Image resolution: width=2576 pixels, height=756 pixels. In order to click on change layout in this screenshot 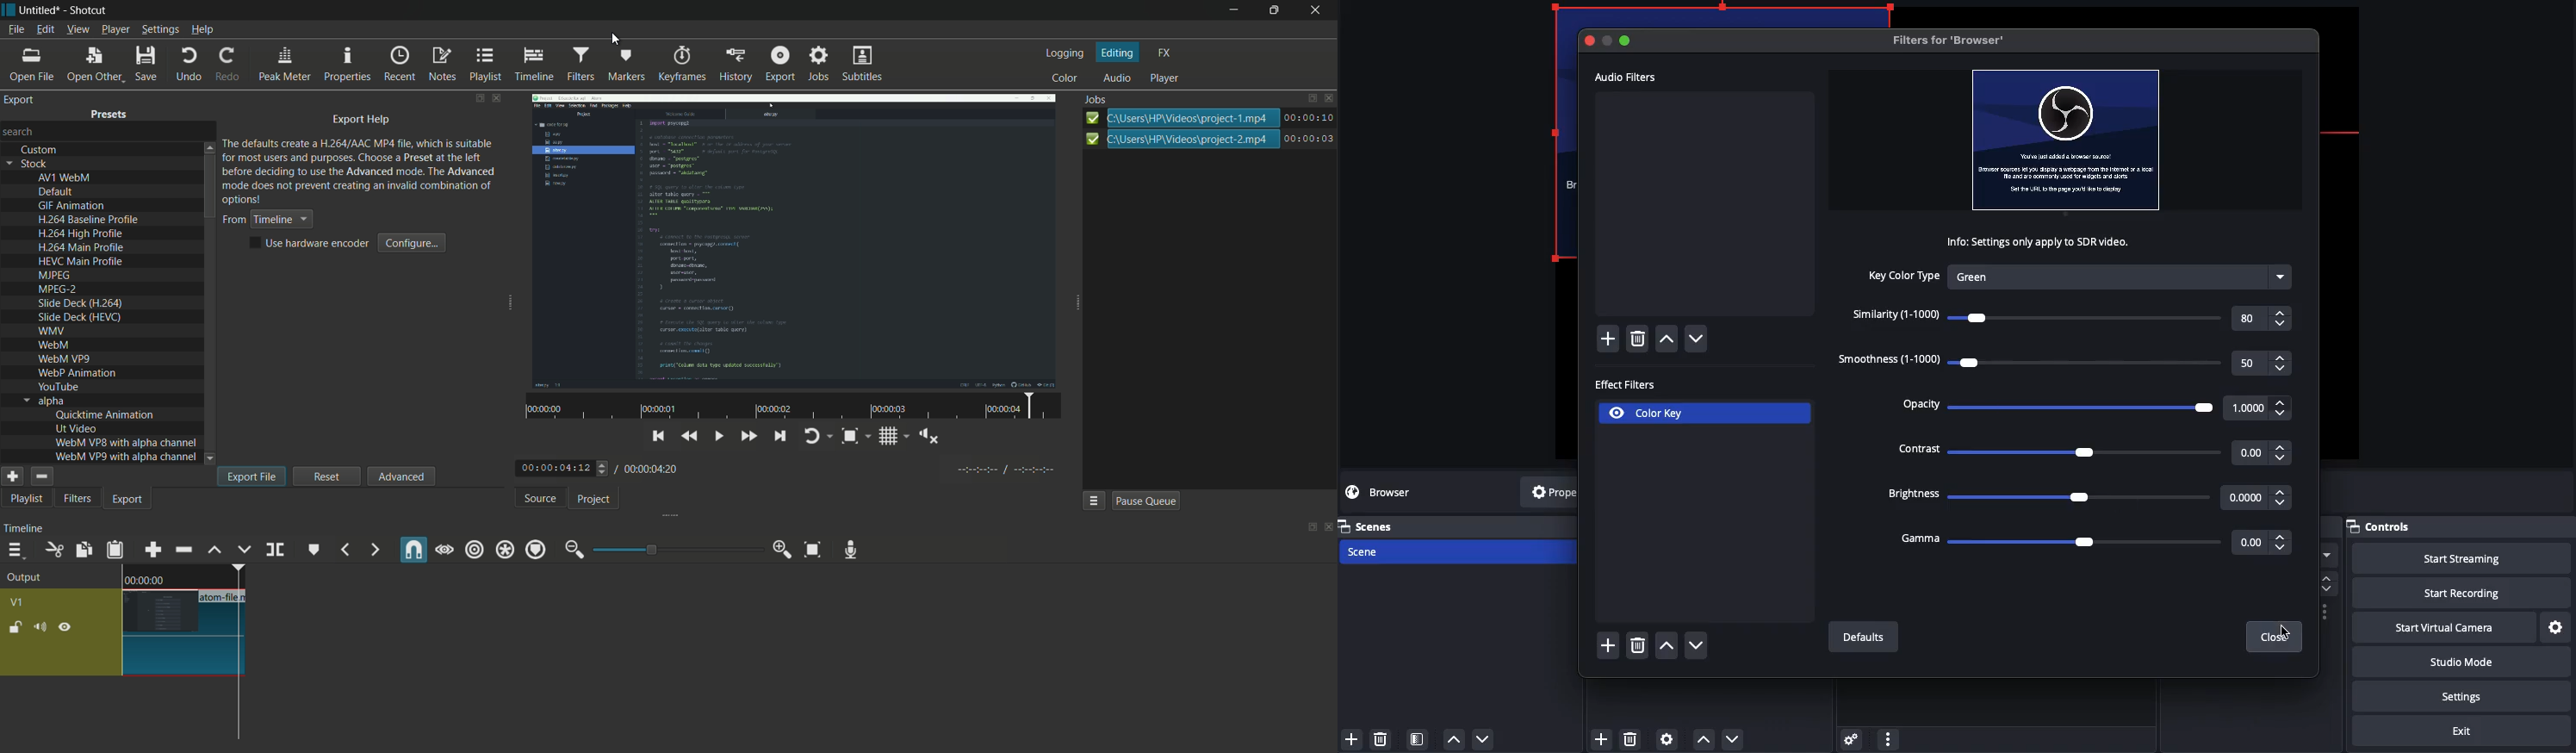, I will do `click(479, 98)`.